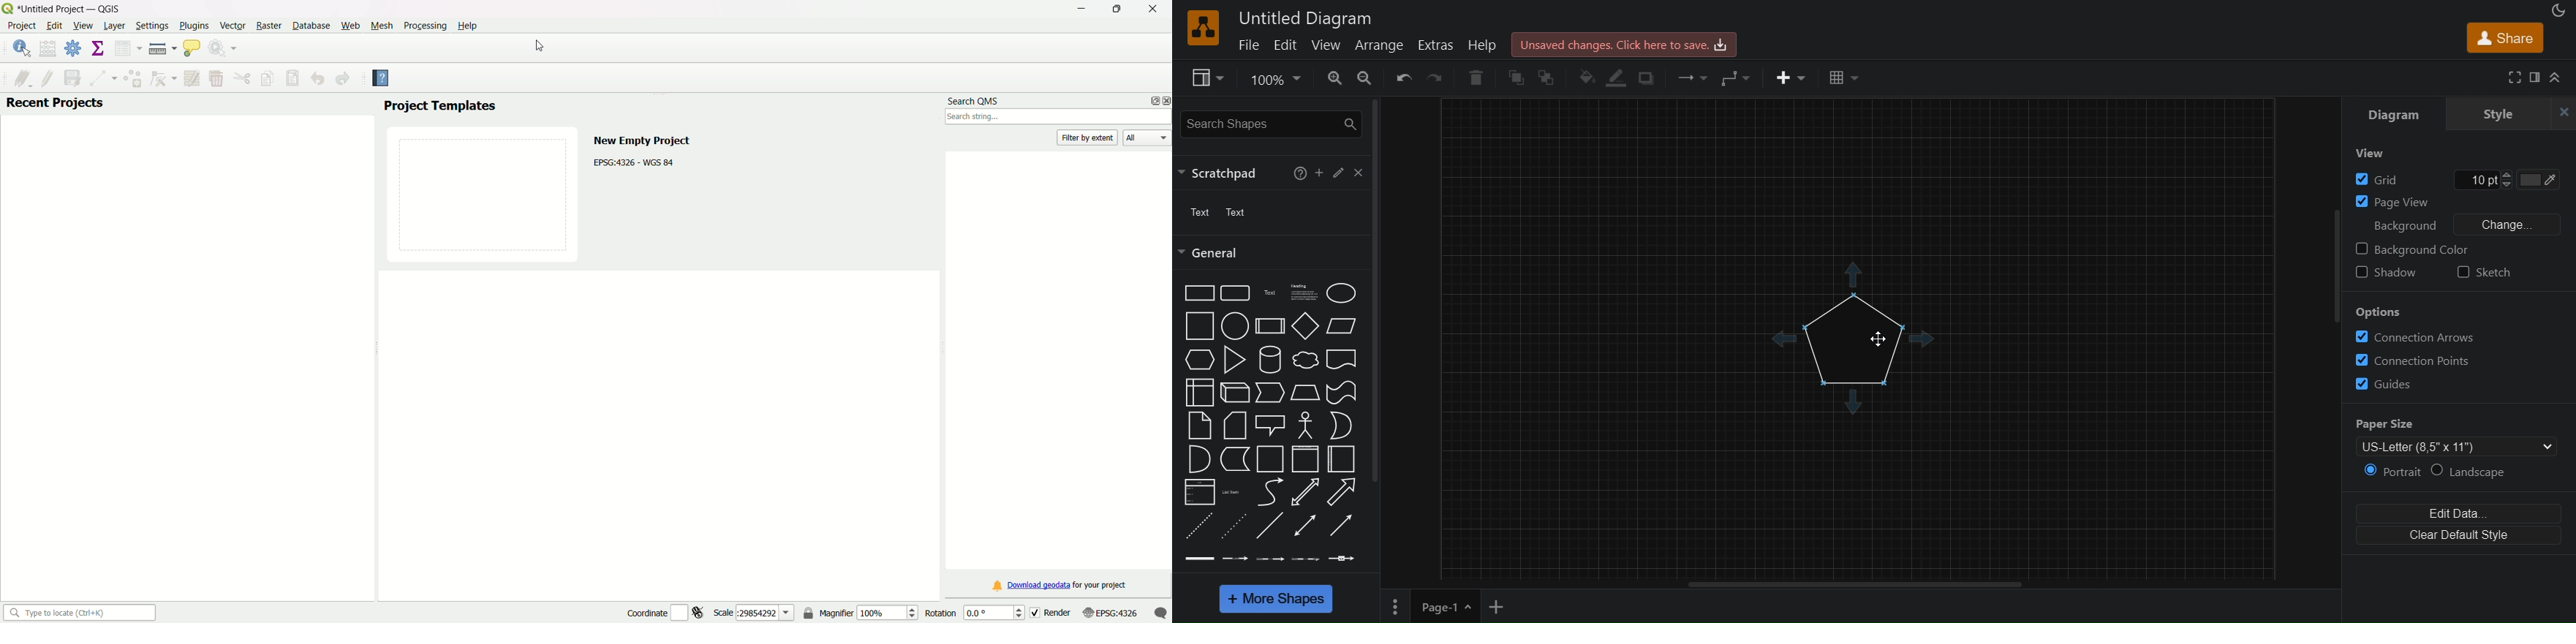  What do you see at coordinates (2538, 180) in the screenshot?
I see `Colour picker` at bounding box center [2538, 180].